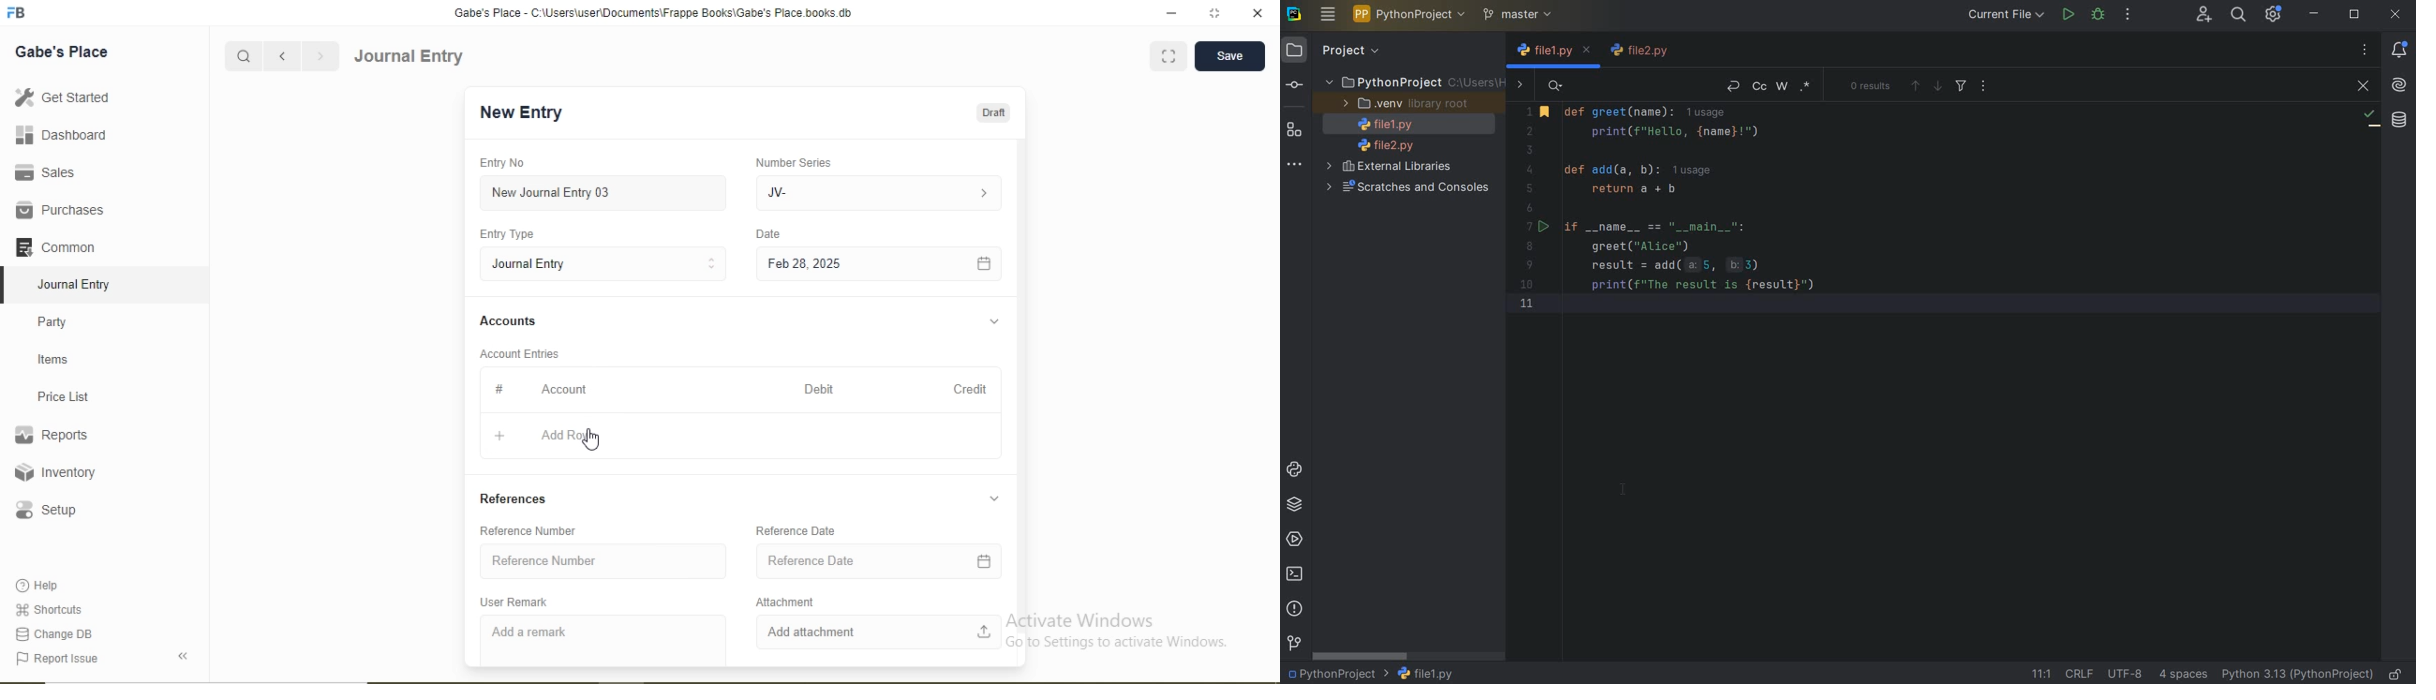  What do you see at coordinates (53, 359) in the screenshot?
I see `Items` at bounding box center [53, 359].